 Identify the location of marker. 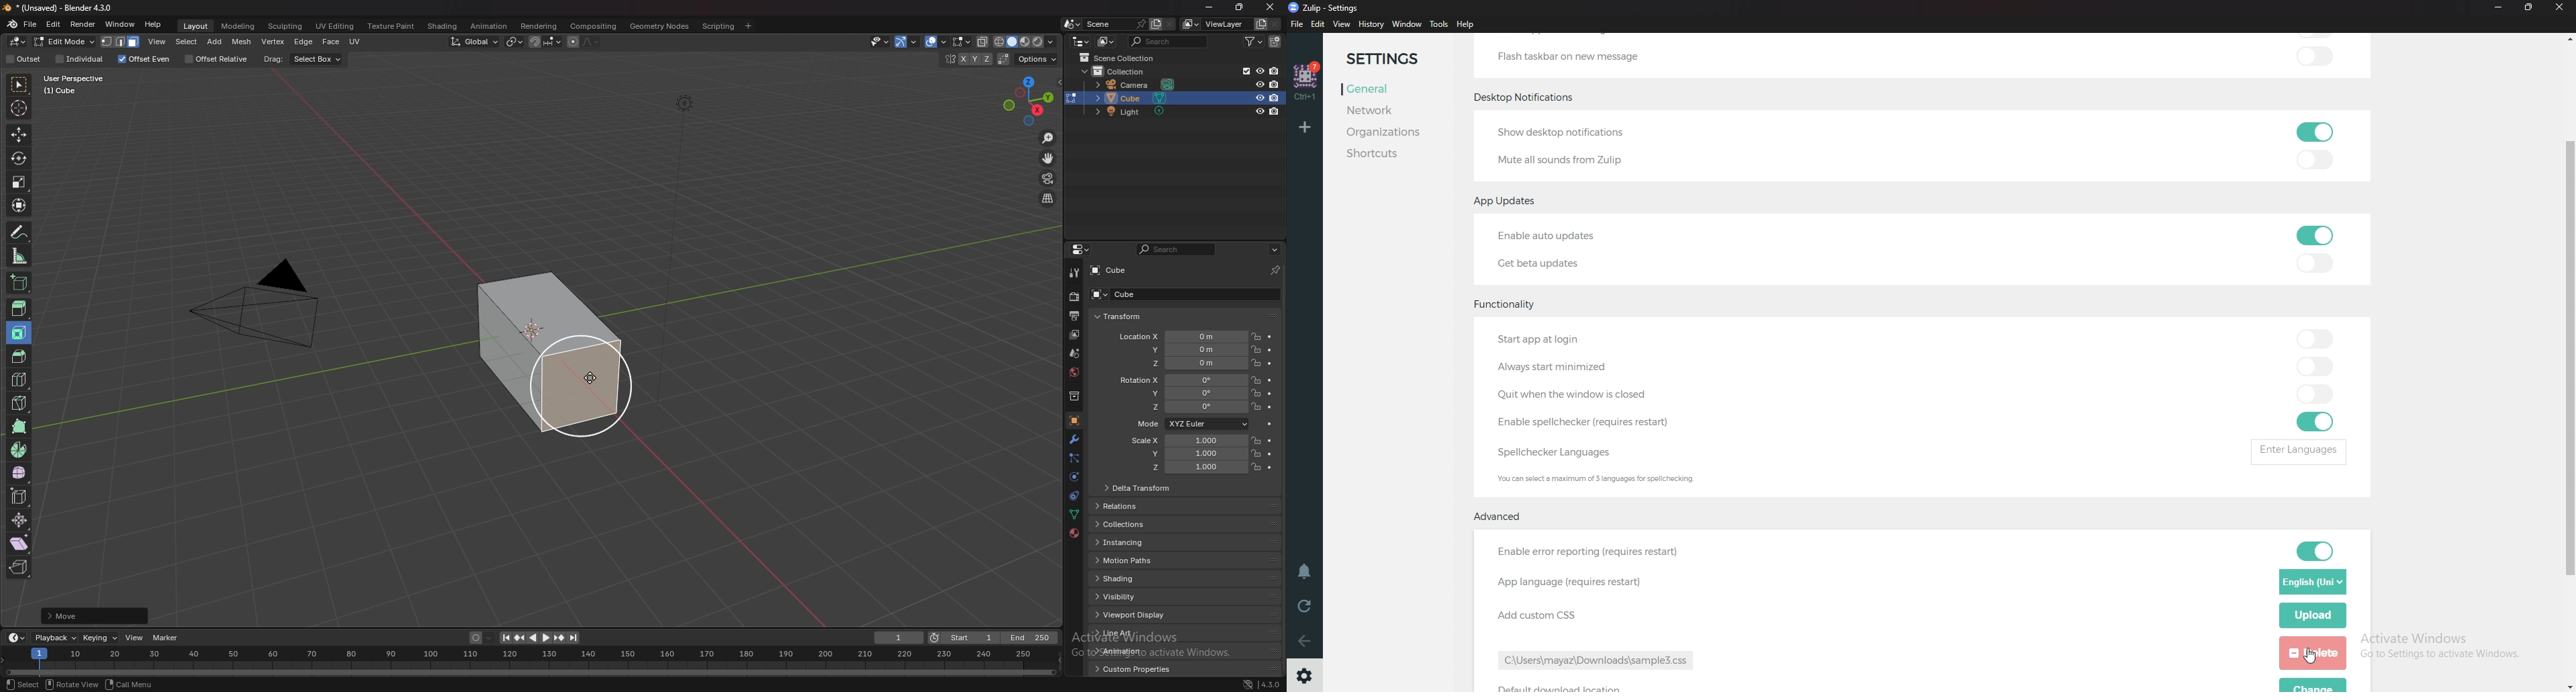
(166, 637).